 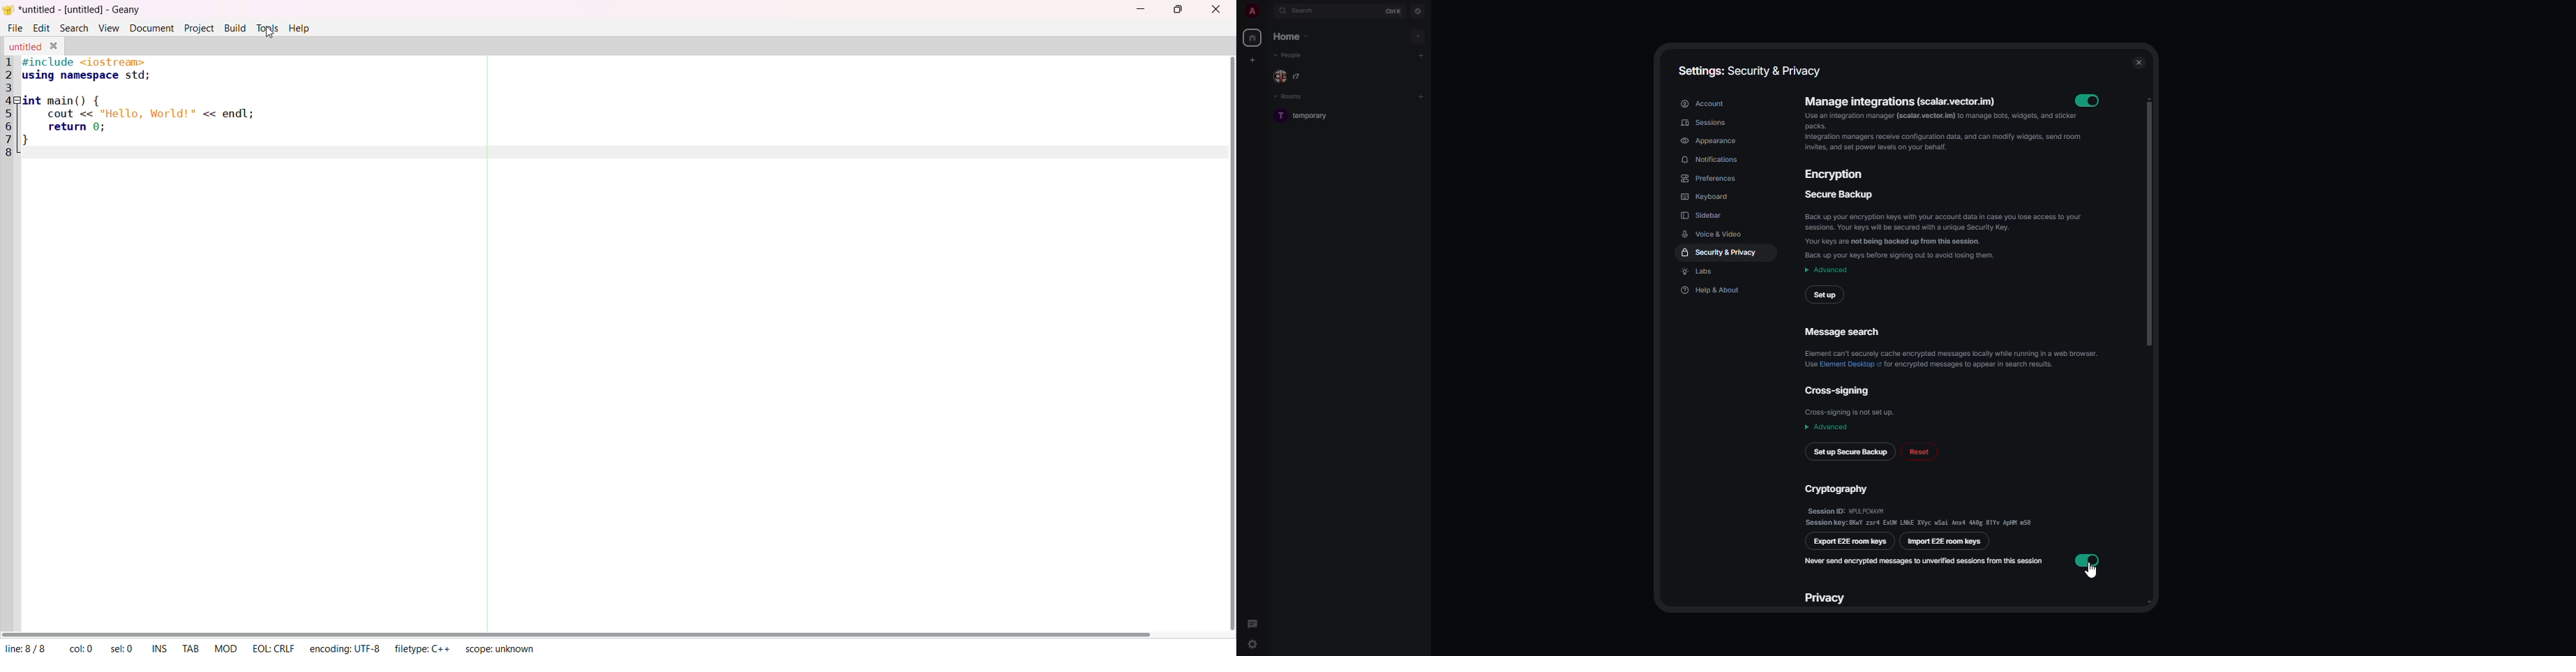 What do you see at coordinates (1705, 122) in the screenshot?
I see `sessions` at bounding box center [1705, 122].